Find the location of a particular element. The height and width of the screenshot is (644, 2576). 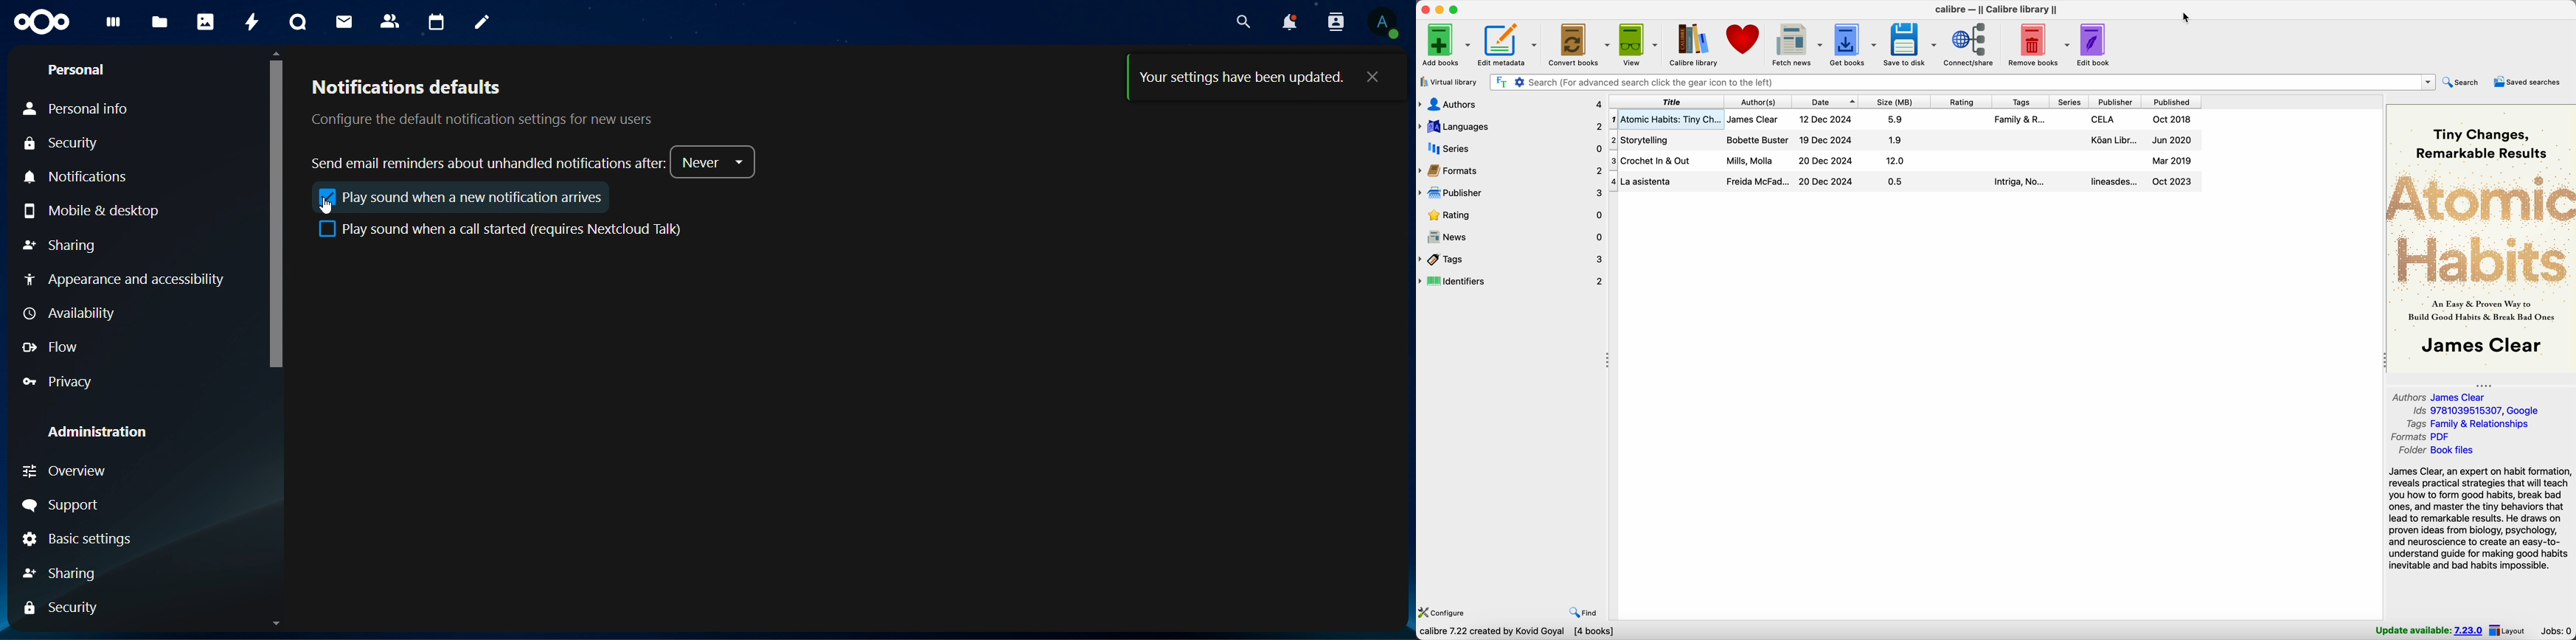

size is located at coordinates (1894, 101).